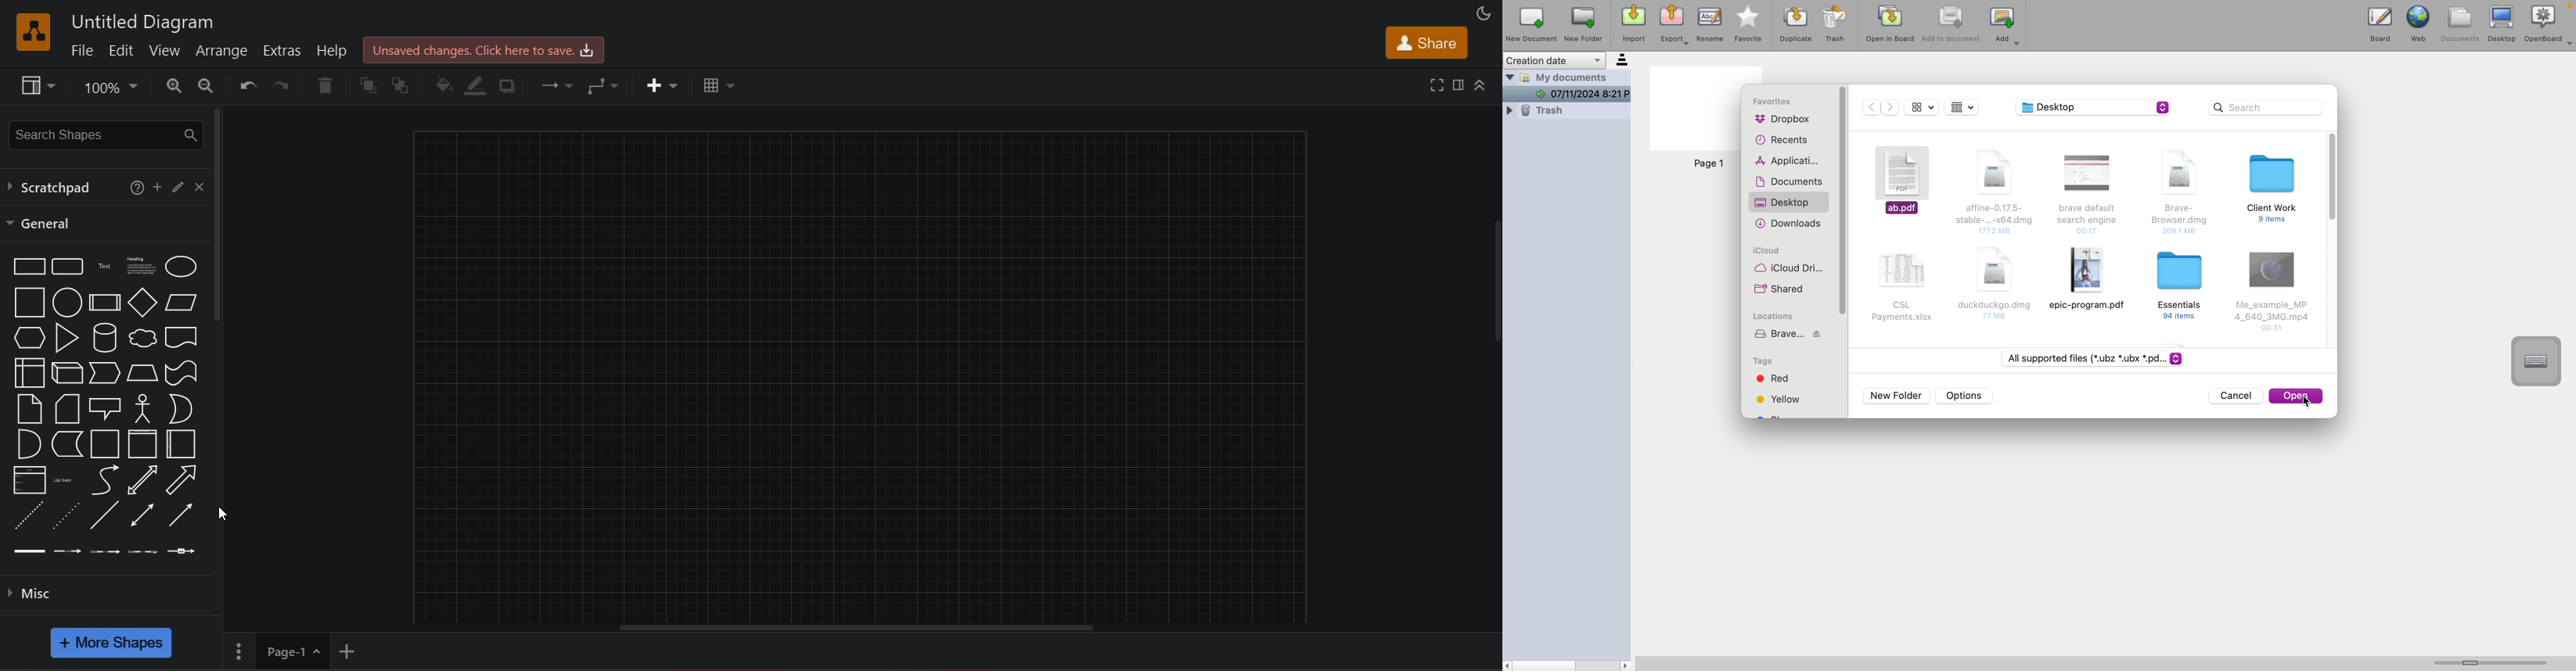 Image resolution: width=2576 pixels, height=672 pixels. What do you see at coordinates (861, 375) in the screenshot?
I see `canvas with grid lines` at bounding box center [861, 375].